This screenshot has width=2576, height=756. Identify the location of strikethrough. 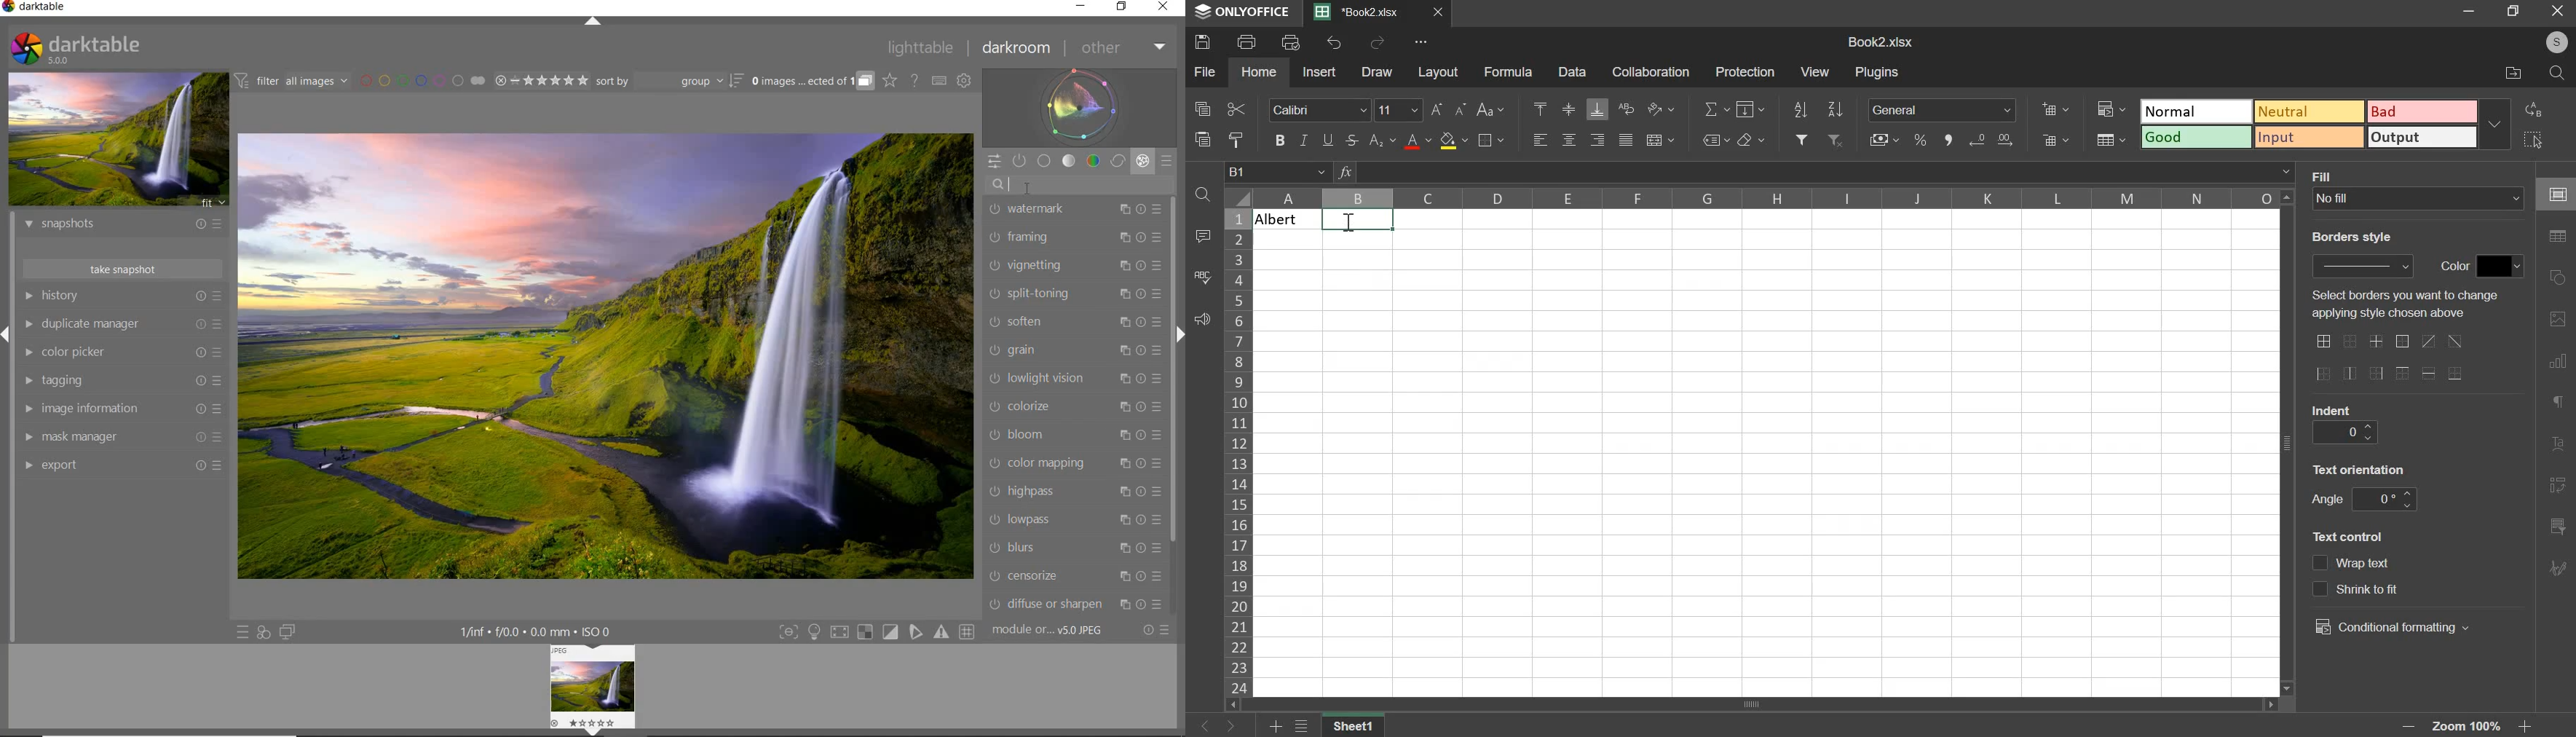
(1355, 140).